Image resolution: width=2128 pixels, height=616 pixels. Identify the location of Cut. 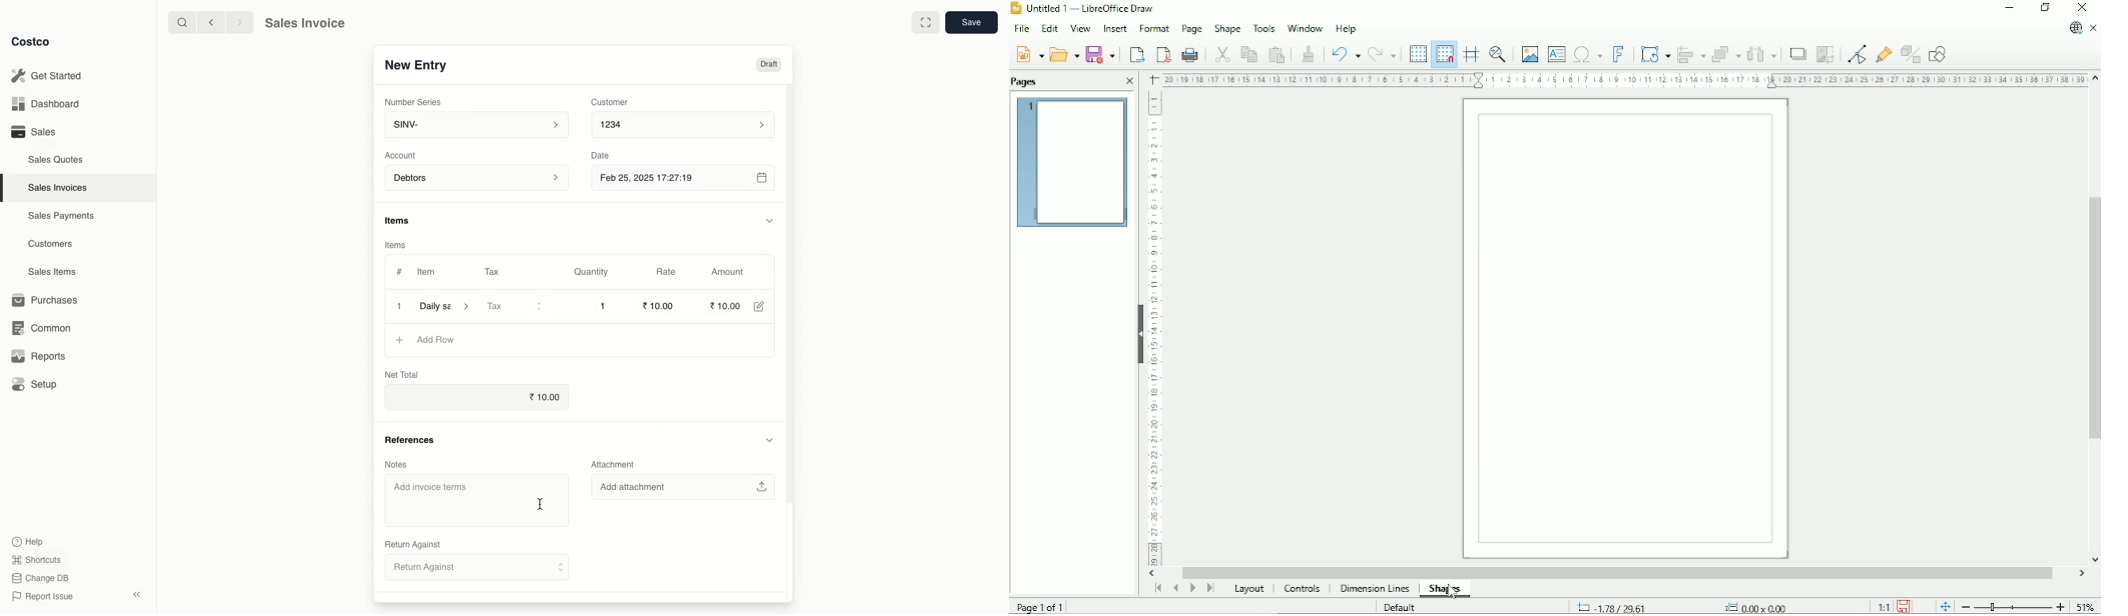
(1219, 54).